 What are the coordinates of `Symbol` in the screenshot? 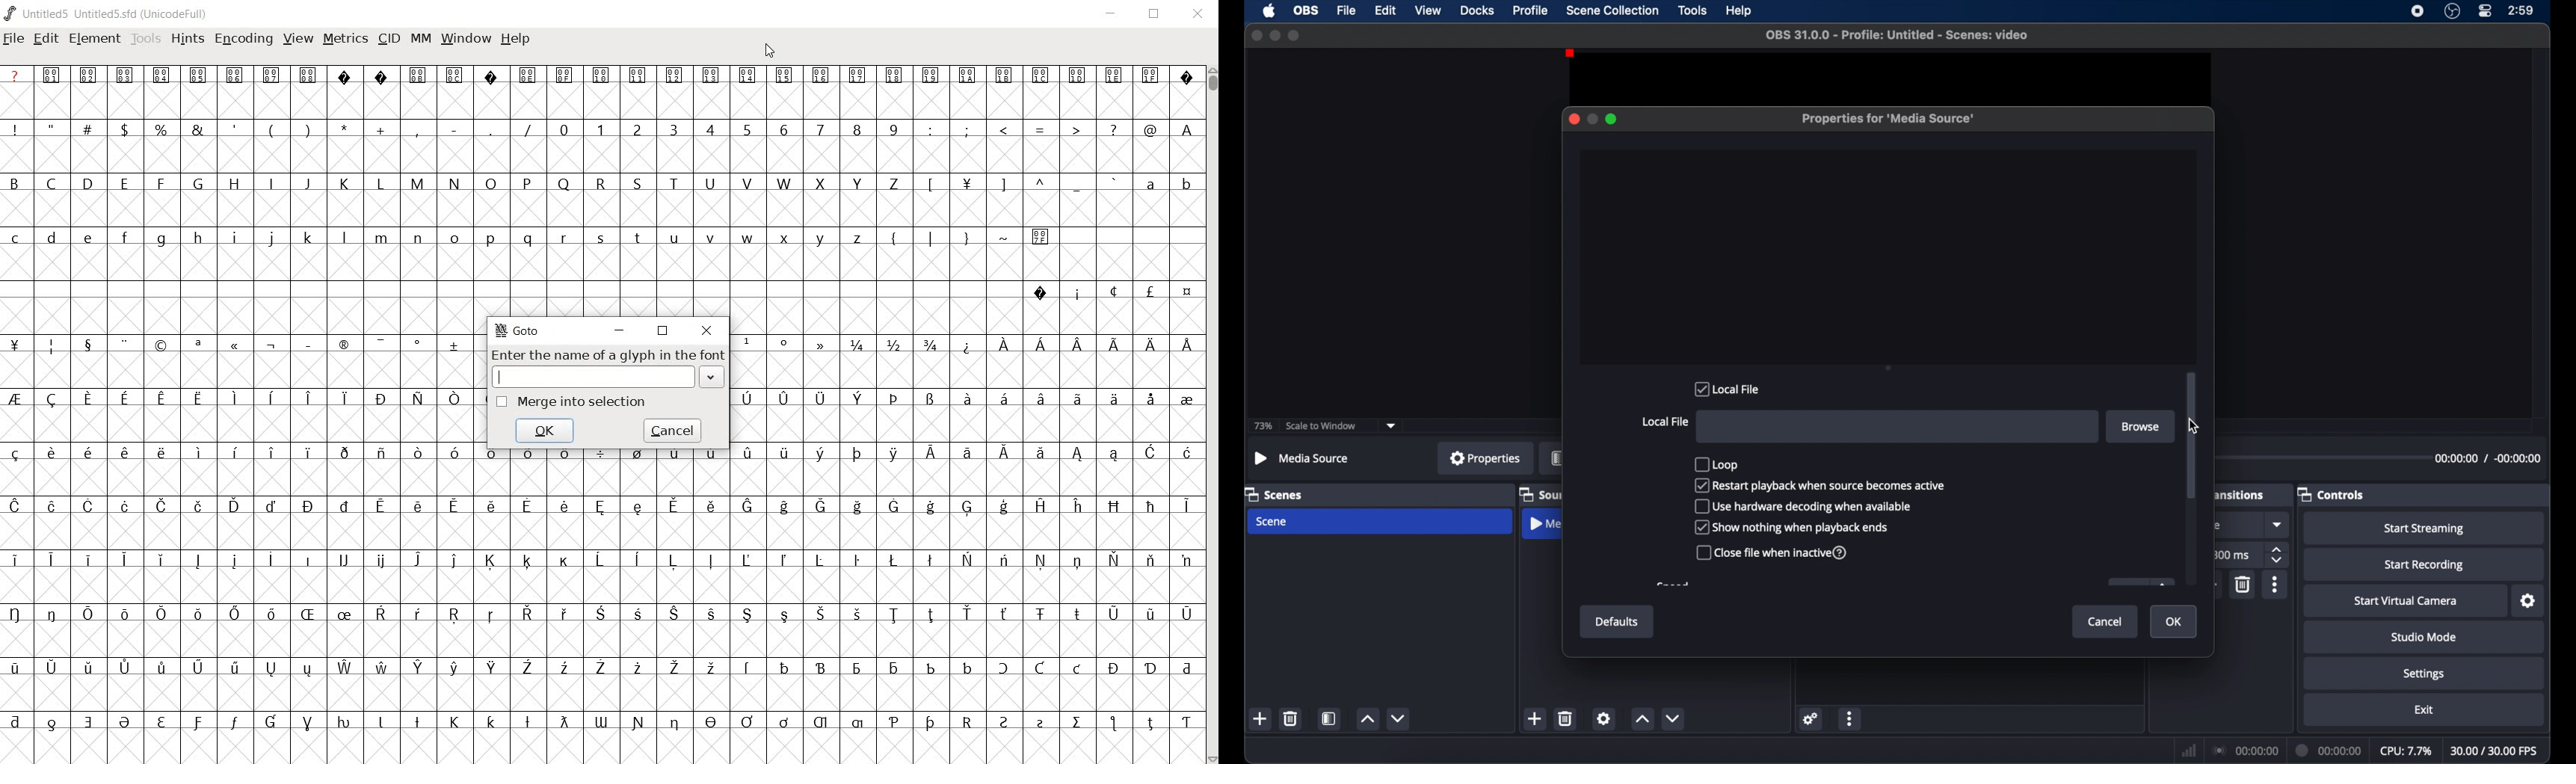 It's located at (782, 508).